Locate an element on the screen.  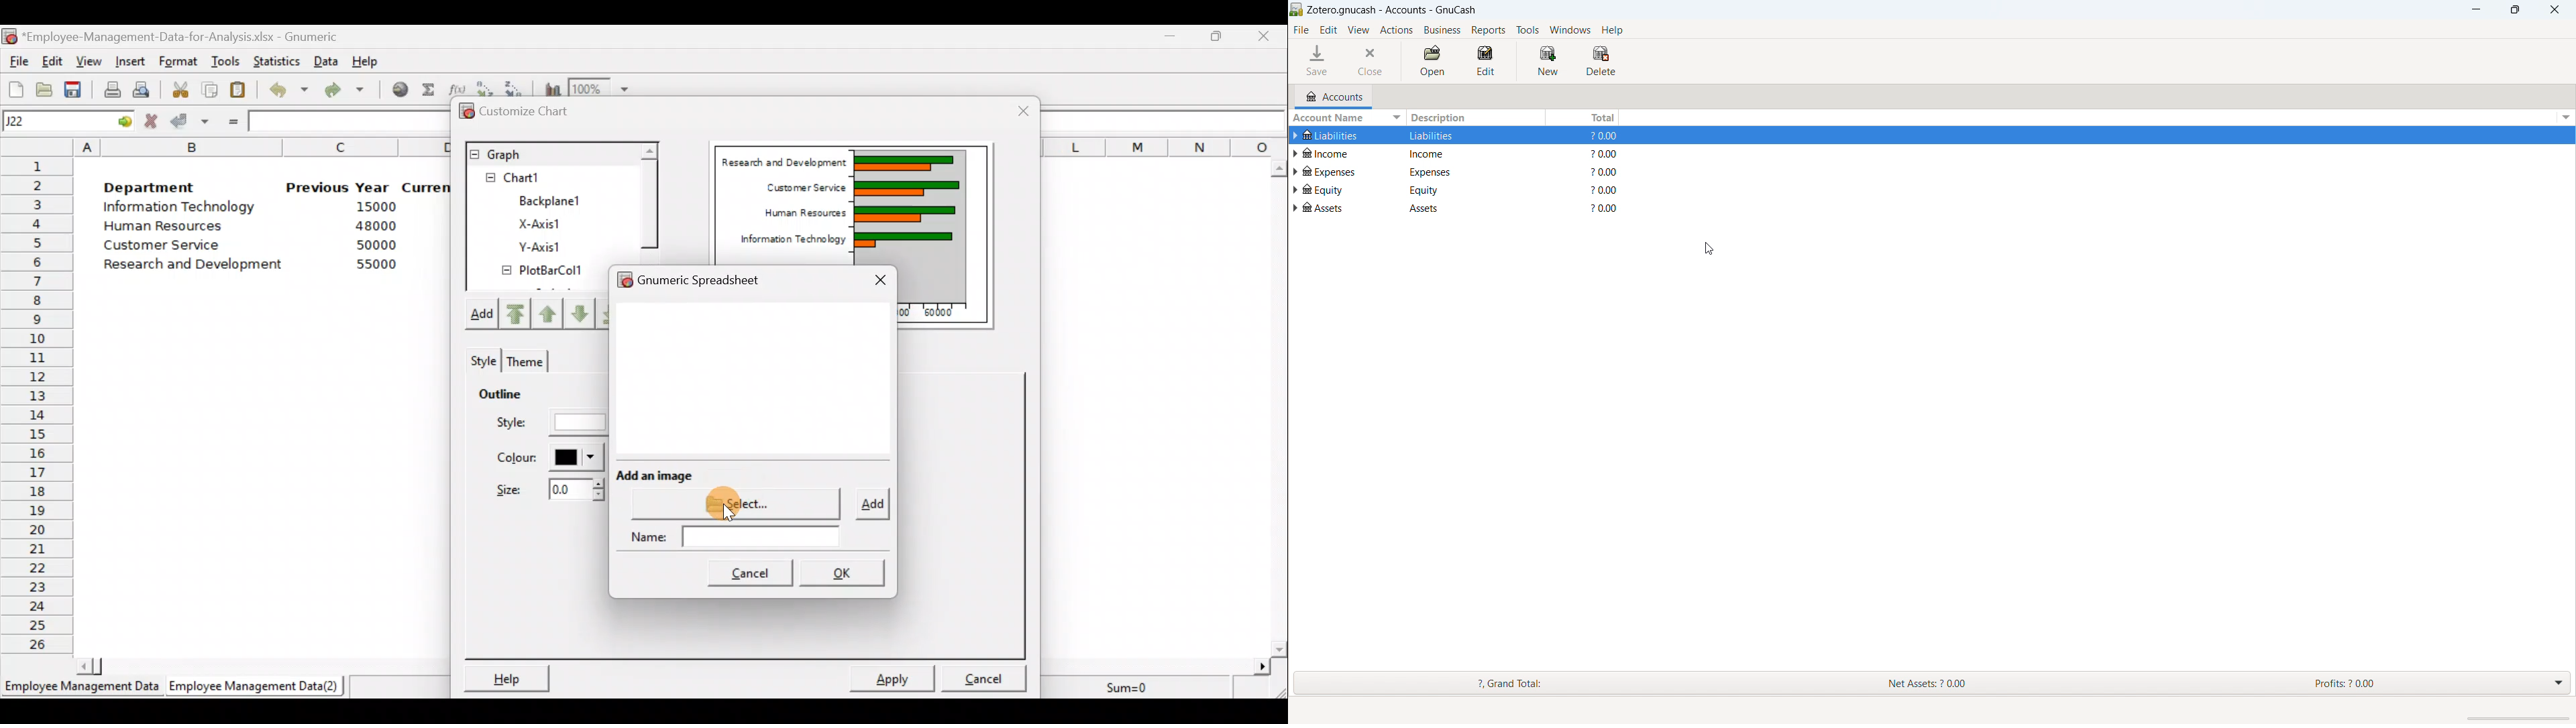
Print current file is located at coordinates (110, 87).